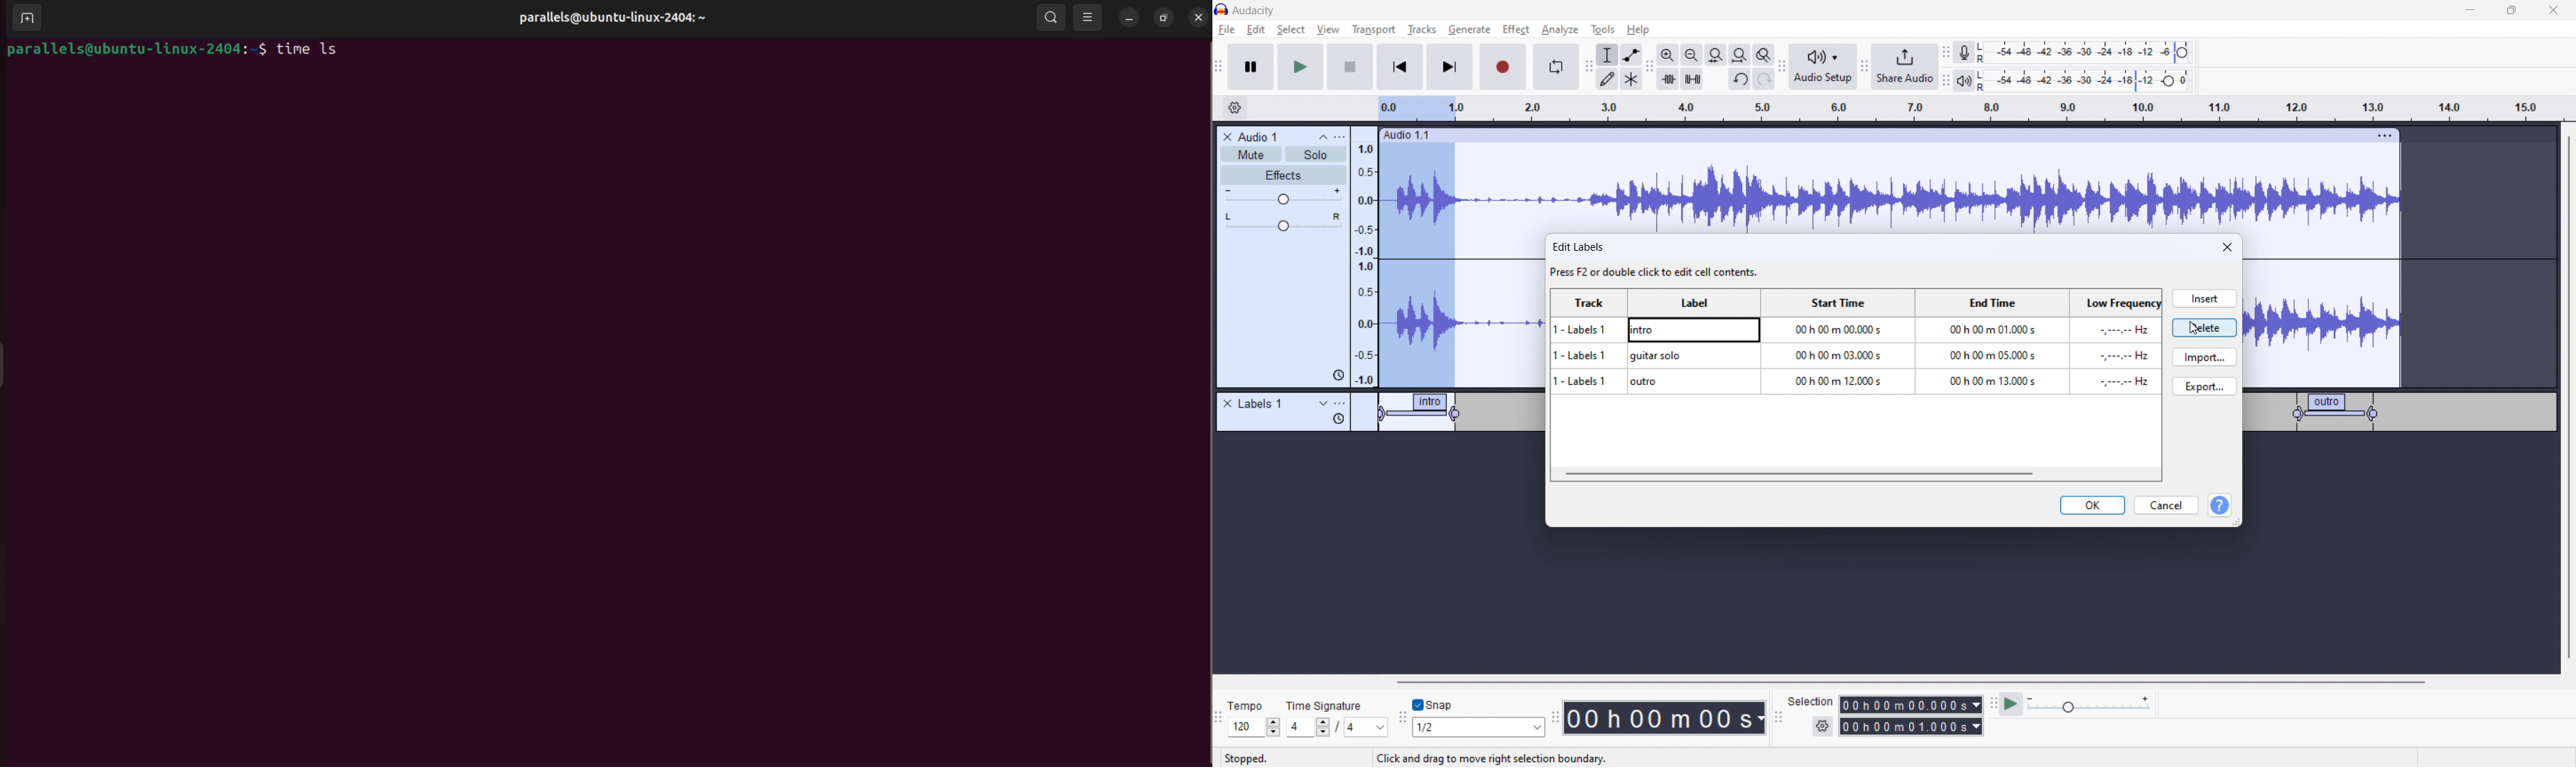 Image resolution: width=2576 pixels, height=784 pixels. I want to click on solo, so click(1316, 154).